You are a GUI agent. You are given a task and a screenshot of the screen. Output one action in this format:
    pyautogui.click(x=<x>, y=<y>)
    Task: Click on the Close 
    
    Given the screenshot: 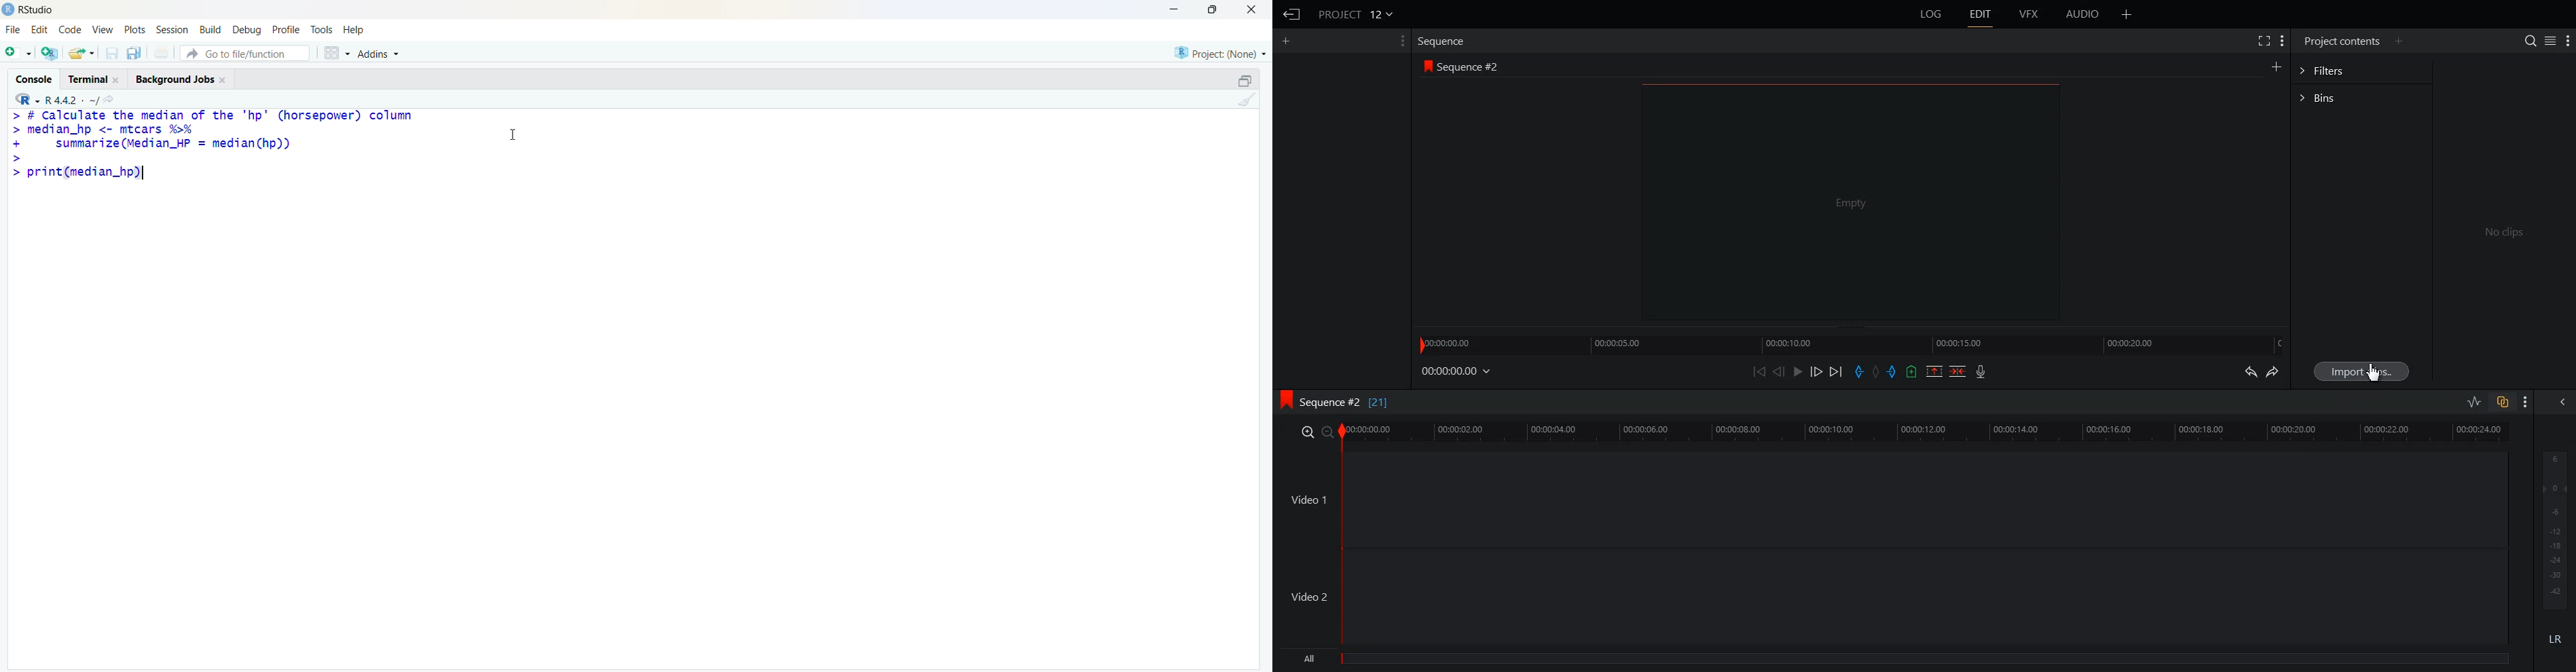 What is the action you would take?
    pyautogui.click(x=117, y=80)
    